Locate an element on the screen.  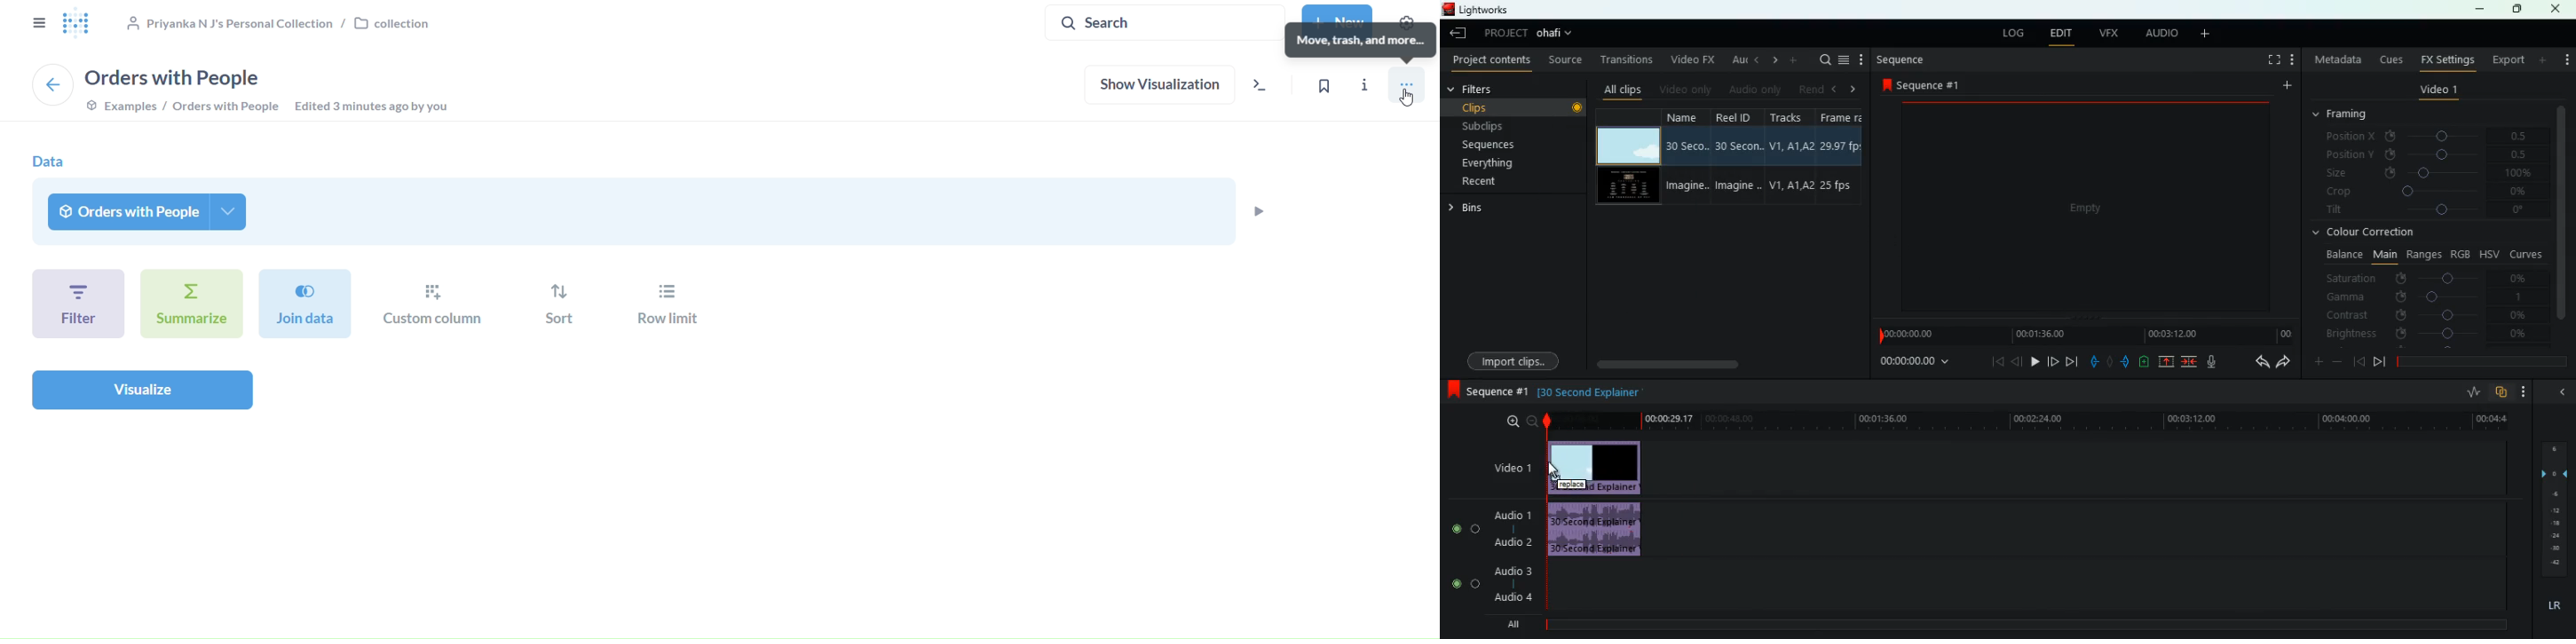
more is located at coordinates (2528, 391).